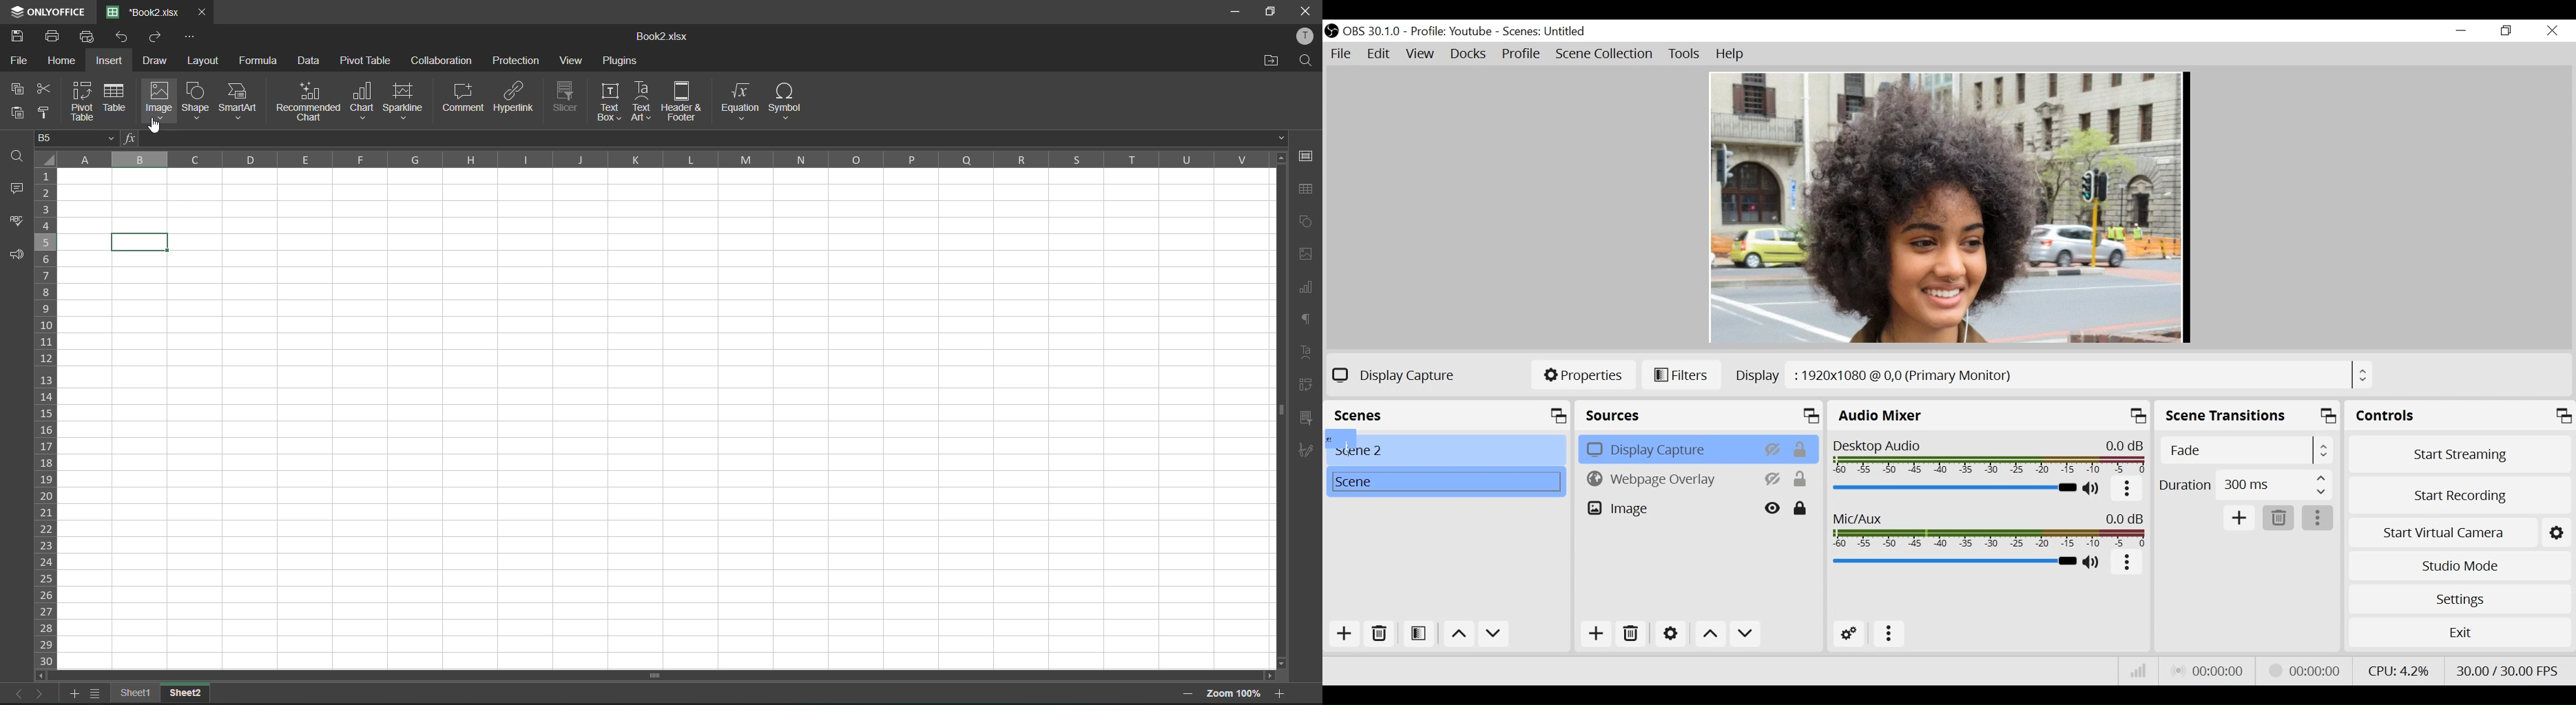 The image size is (2576, 728). What do you see at coordinates (1343, 54) in the screenshot?
I see `File` at bounding box center [1343, 54].